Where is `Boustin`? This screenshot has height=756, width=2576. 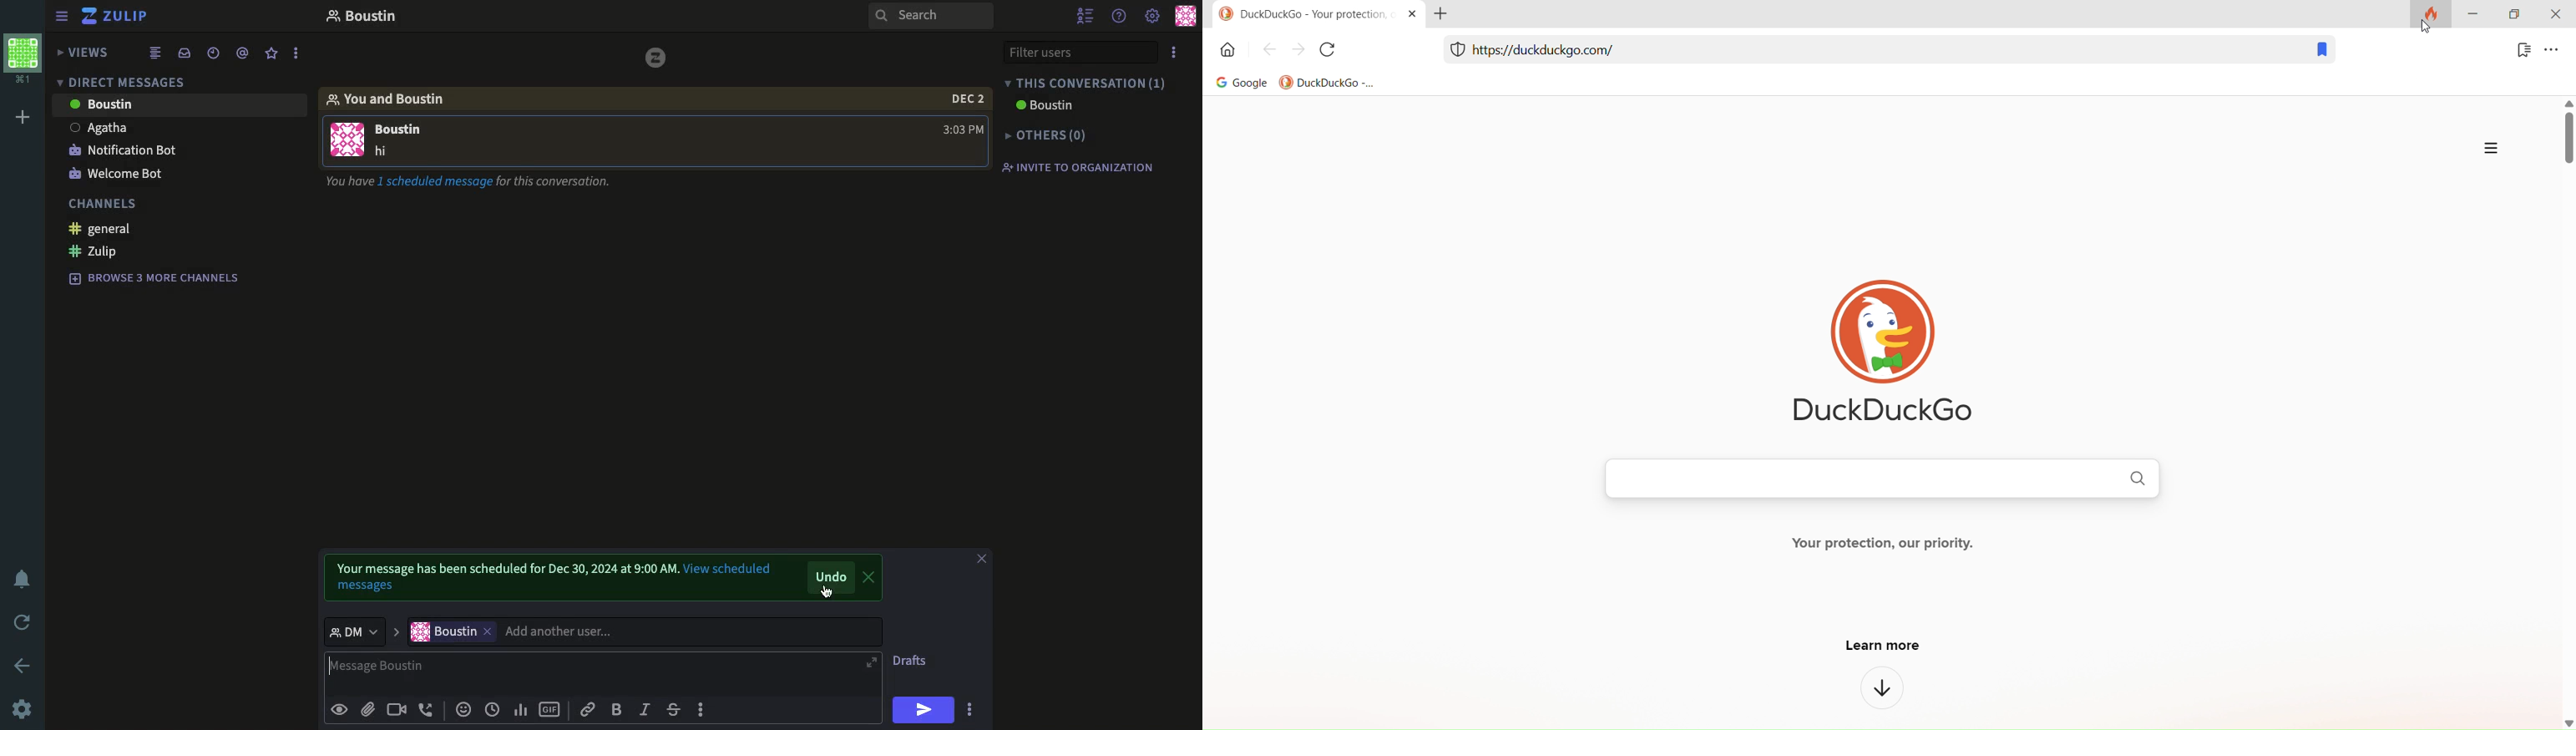 Boustin is located at coordinates (1048, 105).